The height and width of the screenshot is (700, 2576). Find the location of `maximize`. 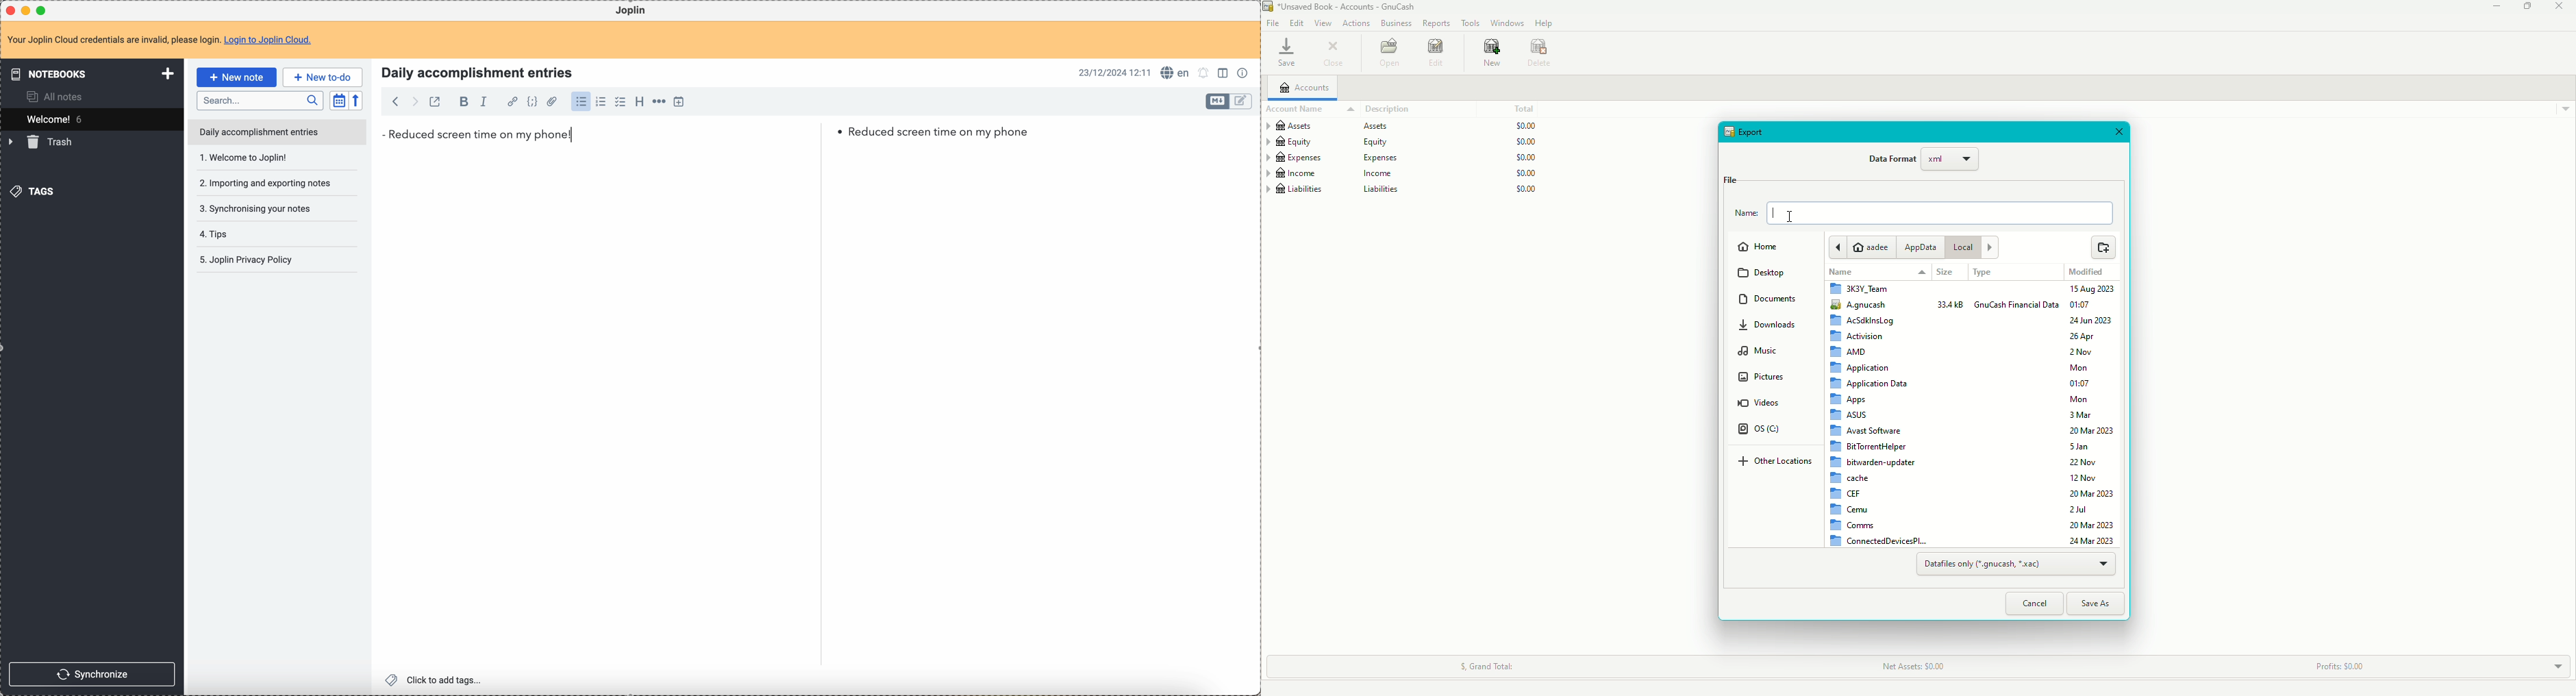

maximize is located at coordinates (42, 10).